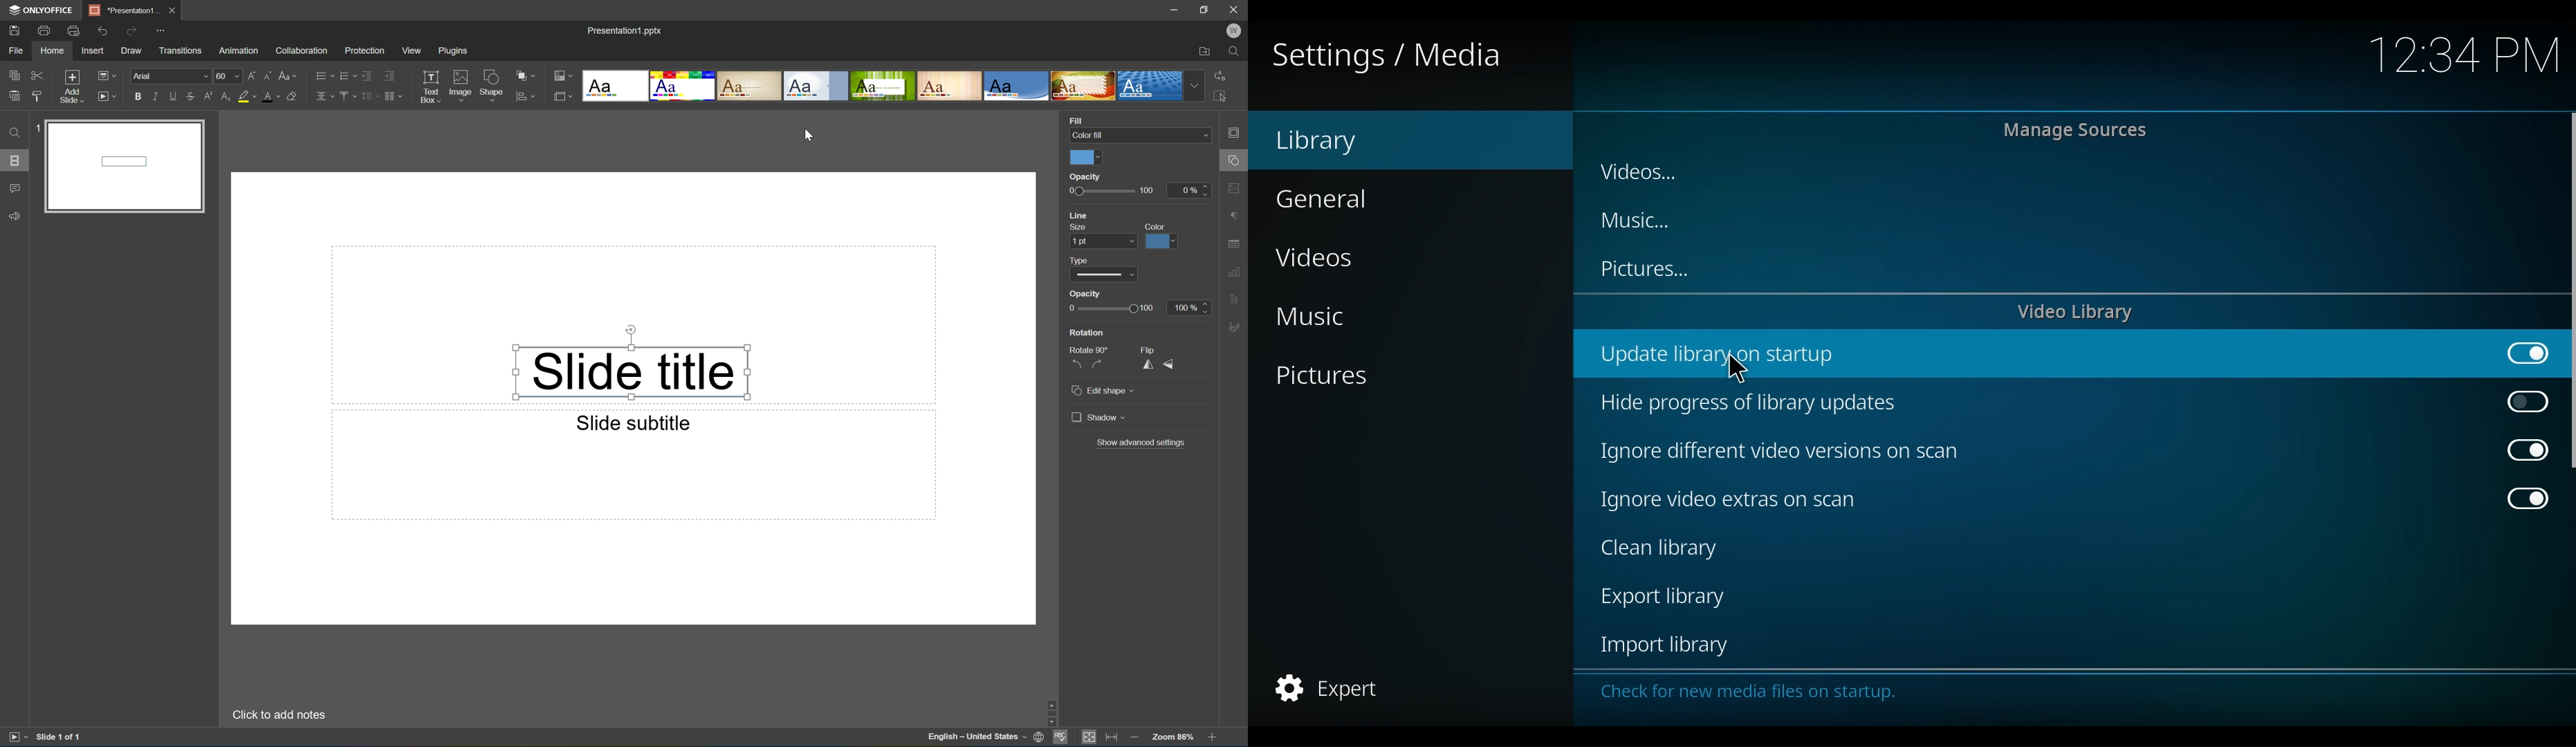 Image resolution: width=2576 pixels, height=756 pixels. Describe the element at coordinates (1144, 442) in the screenshot. I see `Show advanced settings` at that location.